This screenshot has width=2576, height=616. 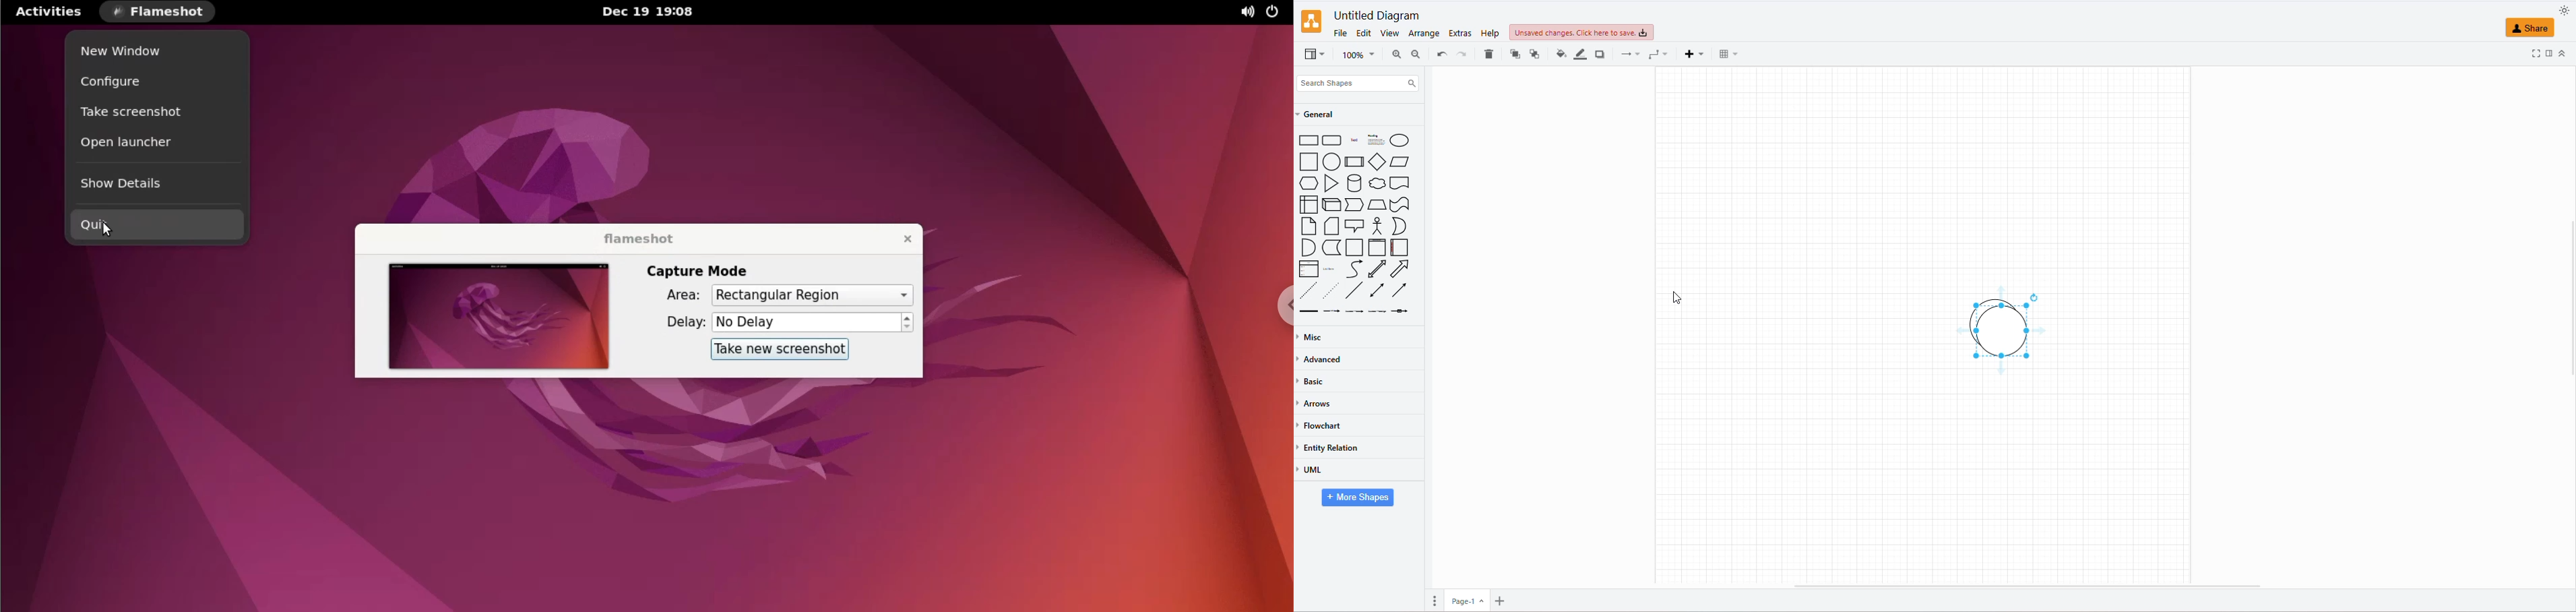 What do you see at coordinates (157, 225) in the screenshot?
I see `quit` at bounding box center [157, 225].